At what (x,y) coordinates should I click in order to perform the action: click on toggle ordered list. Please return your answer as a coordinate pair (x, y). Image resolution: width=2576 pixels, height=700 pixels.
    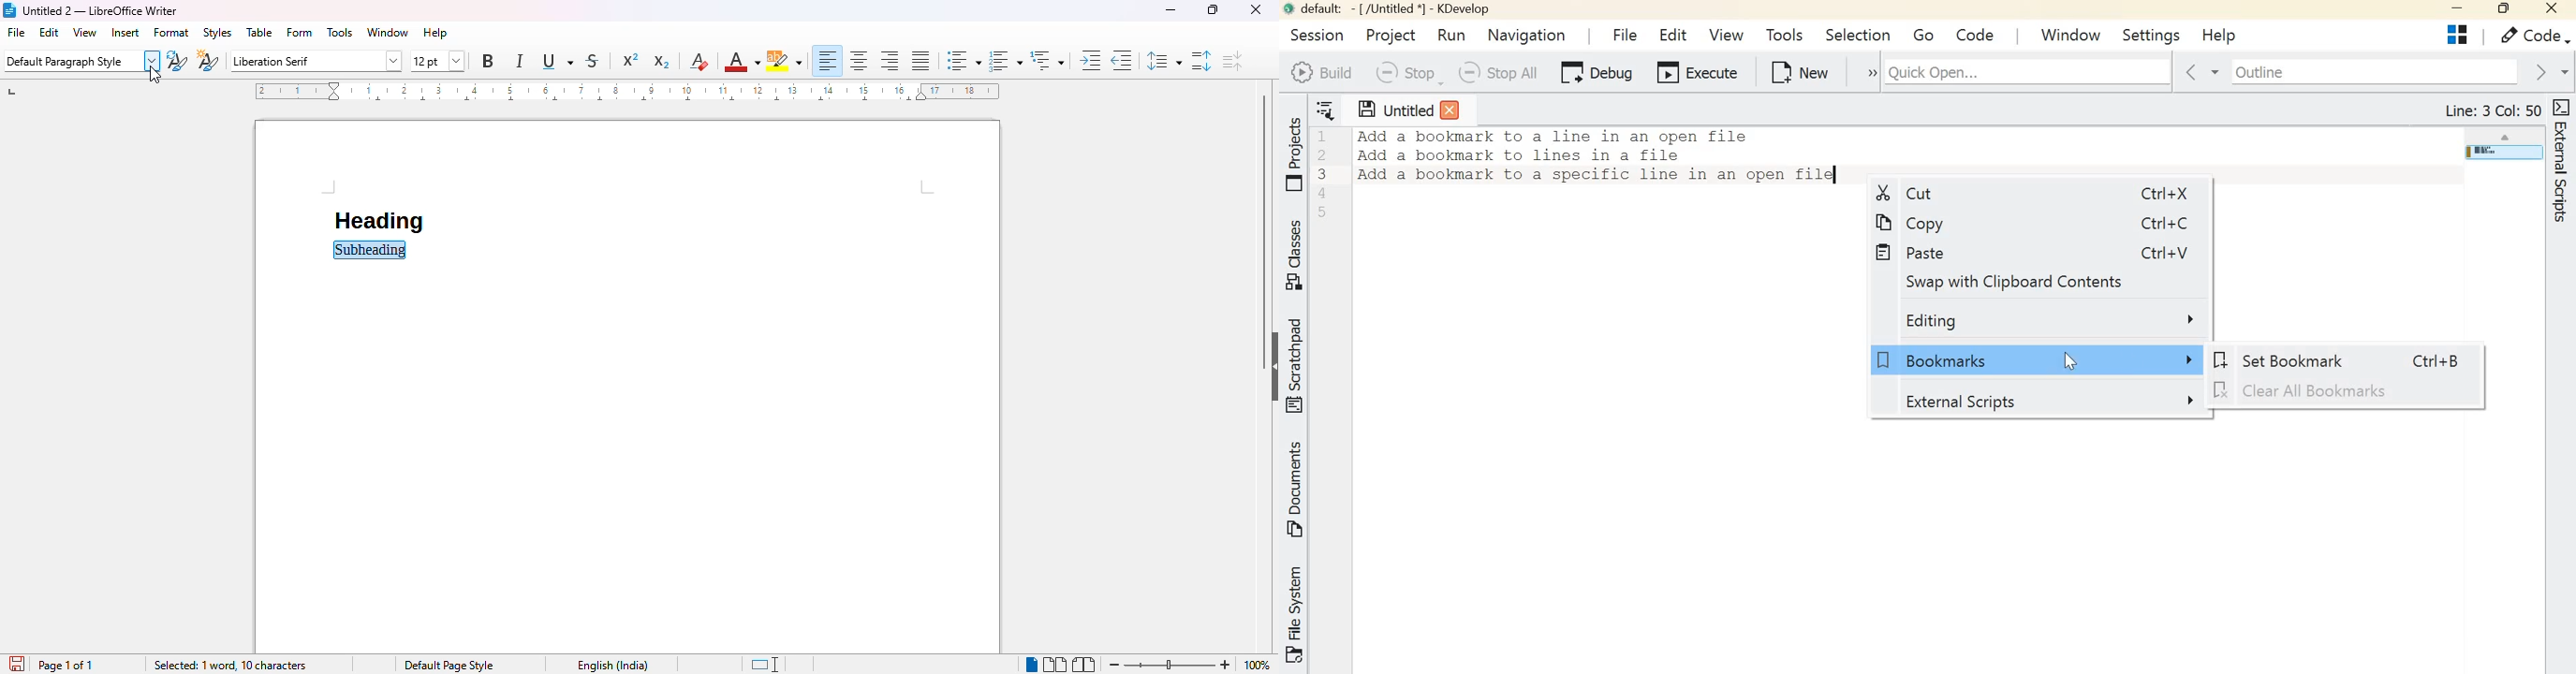
    Looking at the image, I should click on (1006, 61).